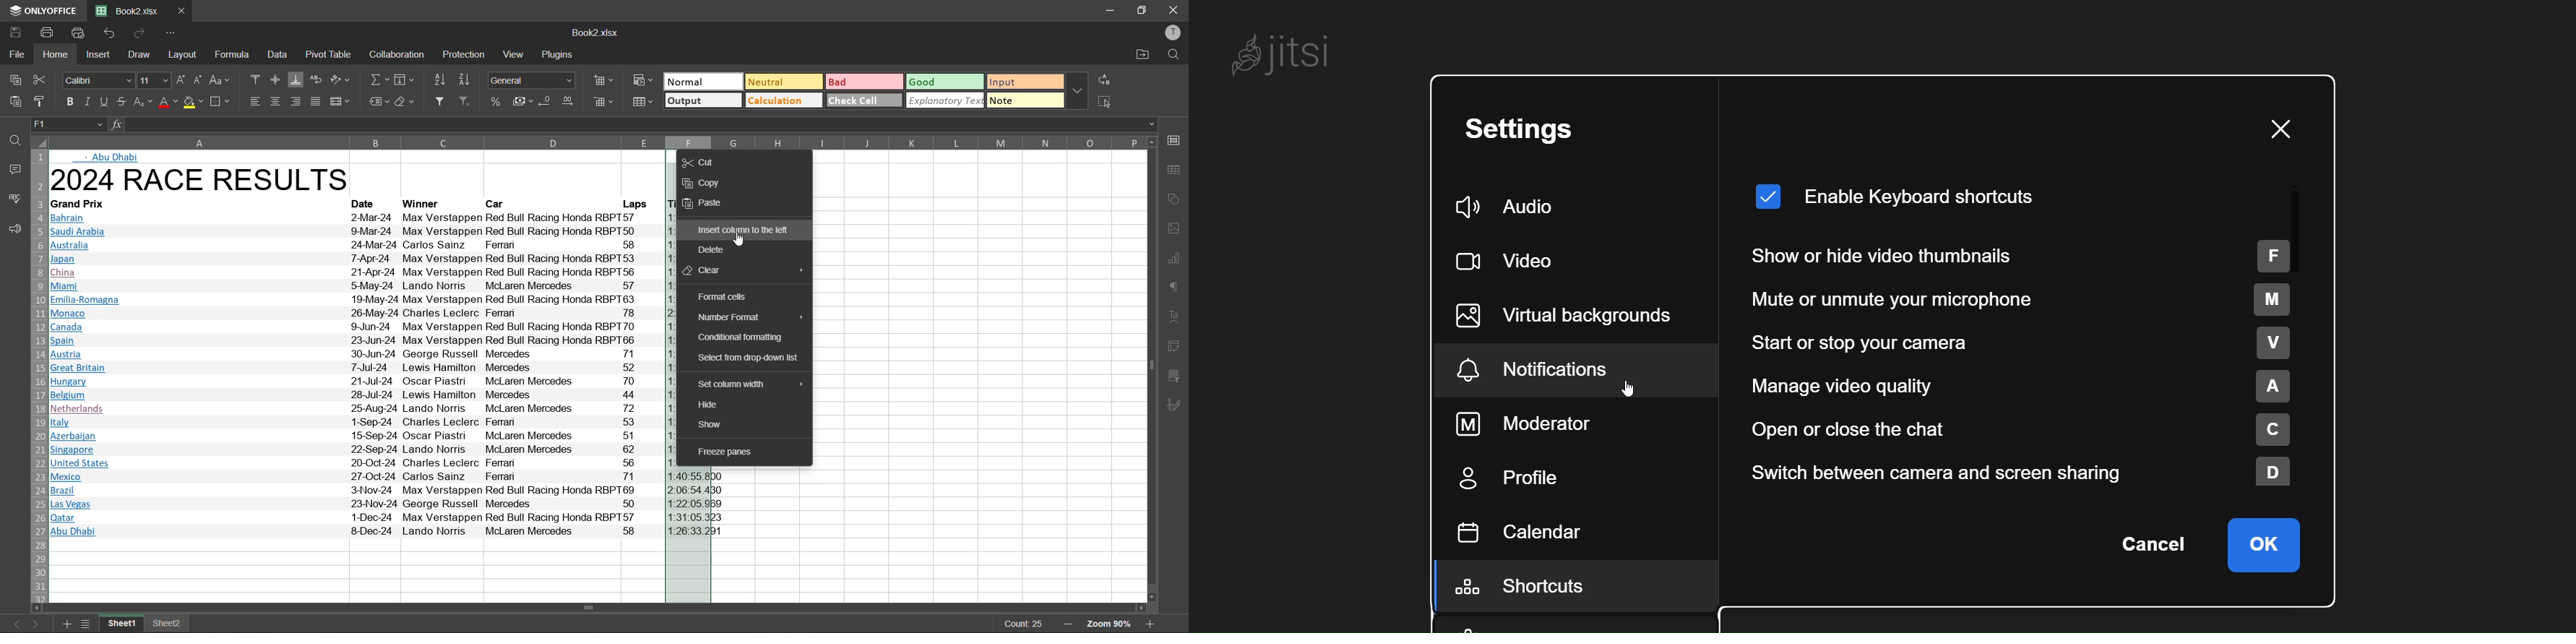 The image size is (2576, 644). What do you see at coordinates (126, 11) in the screenshot?
I see `file name: Book2 xisx` at bounding box center [126, 11].